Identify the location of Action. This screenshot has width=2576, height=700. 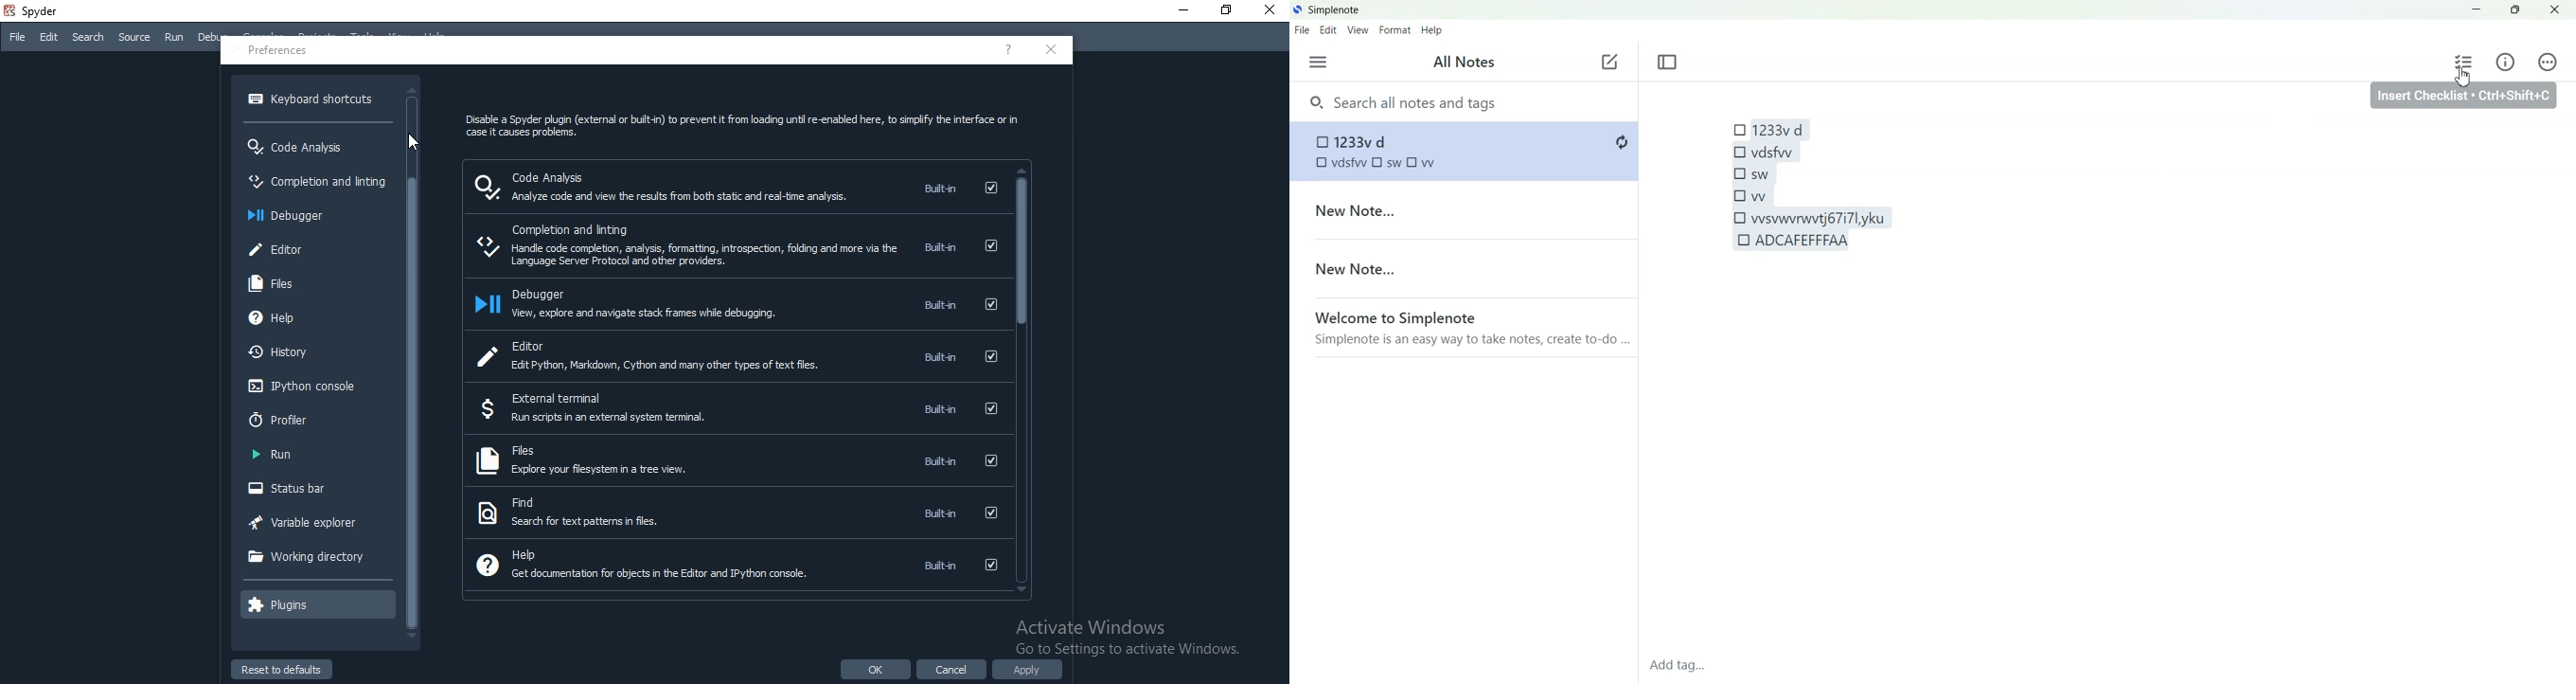
(2548, 63).